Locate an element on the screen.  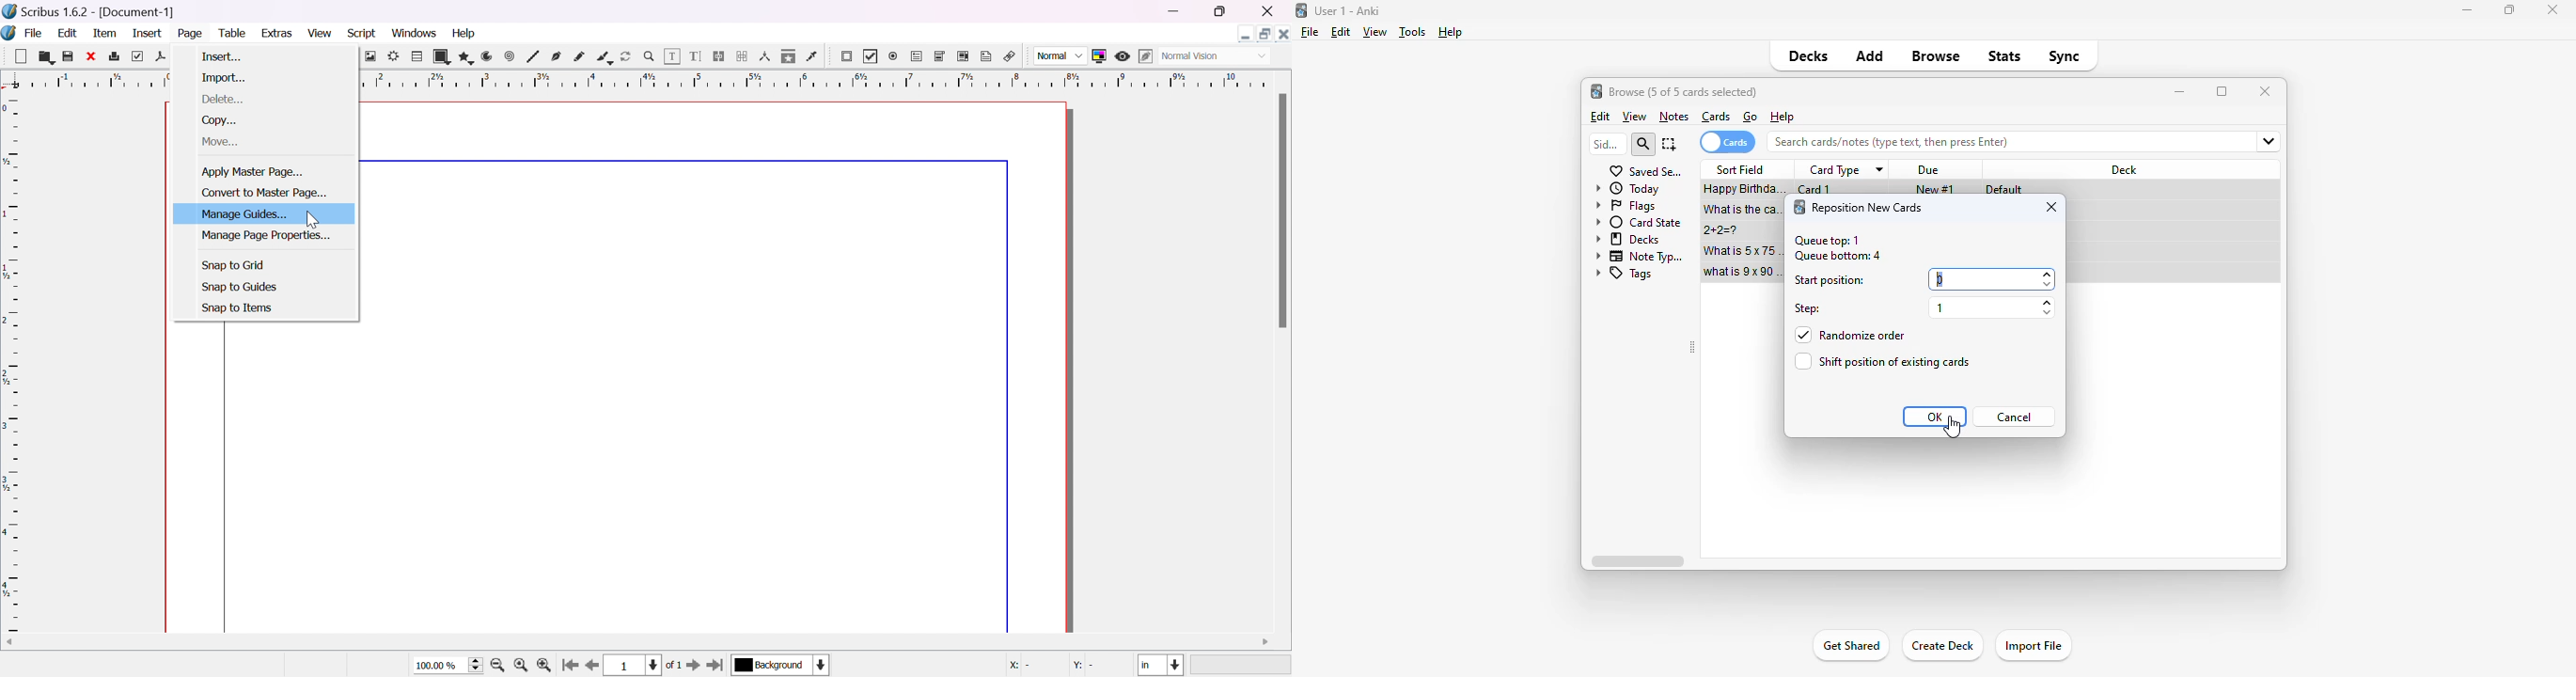
edit is located at coordinates (1342, 32).